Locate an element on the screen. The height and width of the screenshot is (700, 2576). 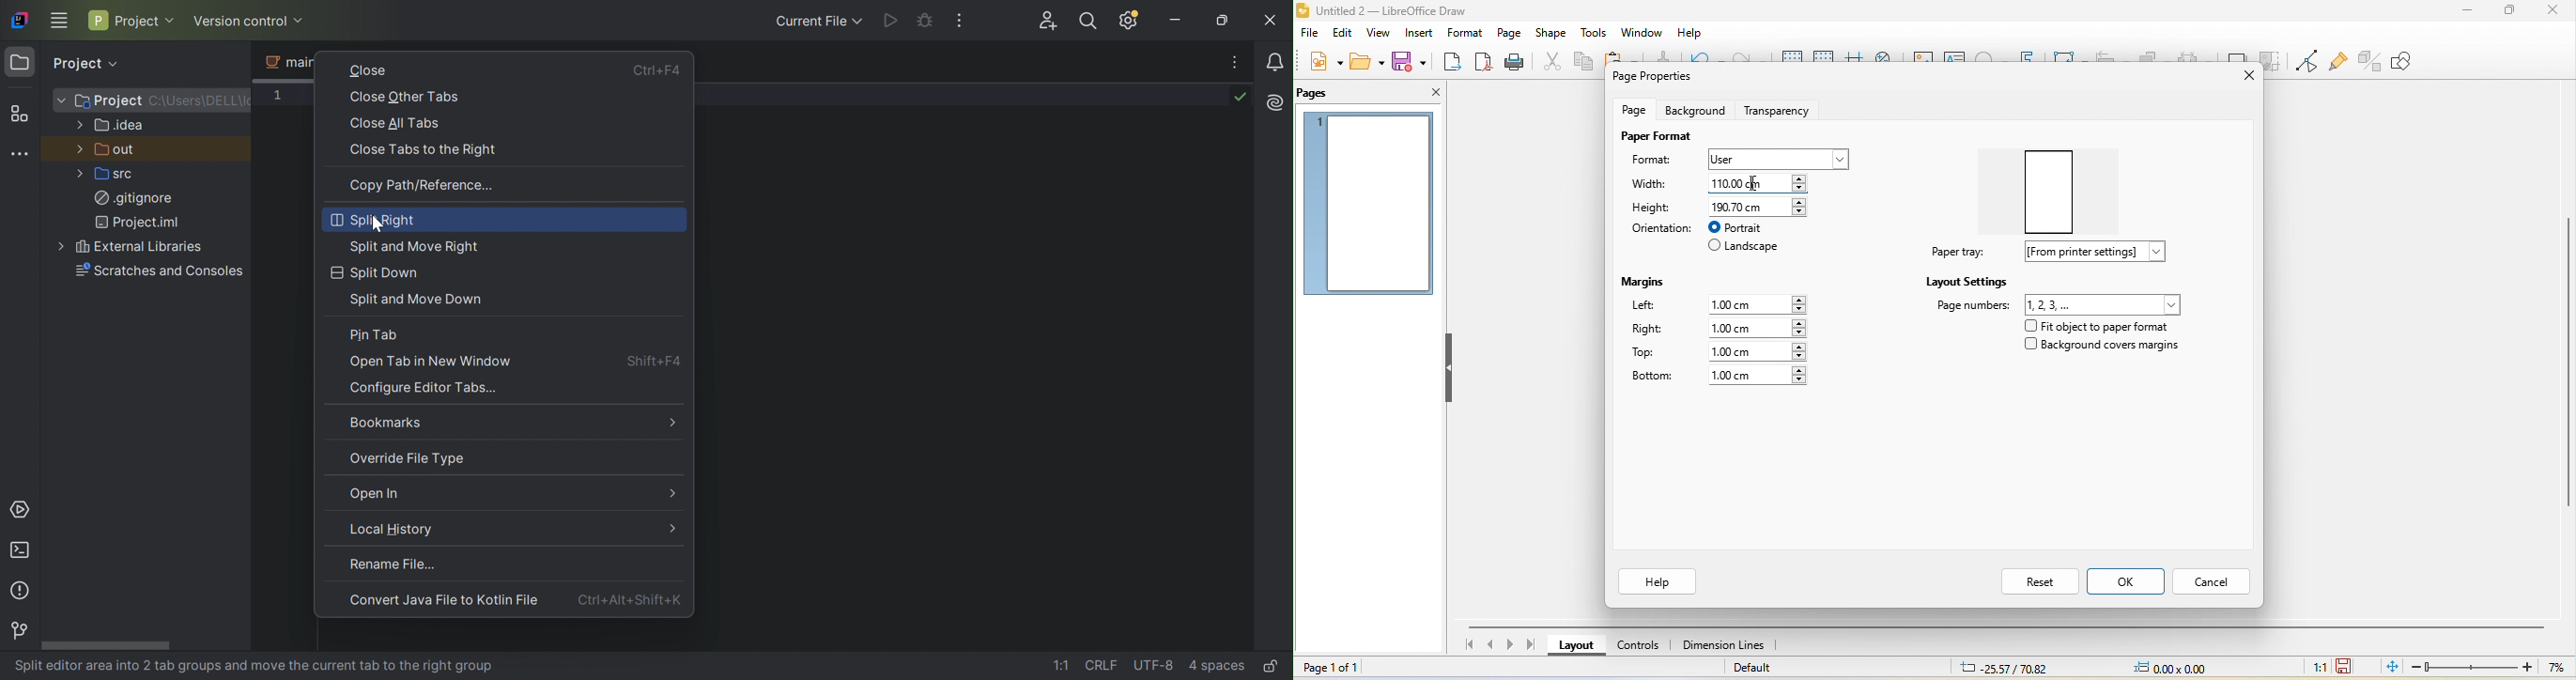
transparency is located at coordinates (1782, 108).